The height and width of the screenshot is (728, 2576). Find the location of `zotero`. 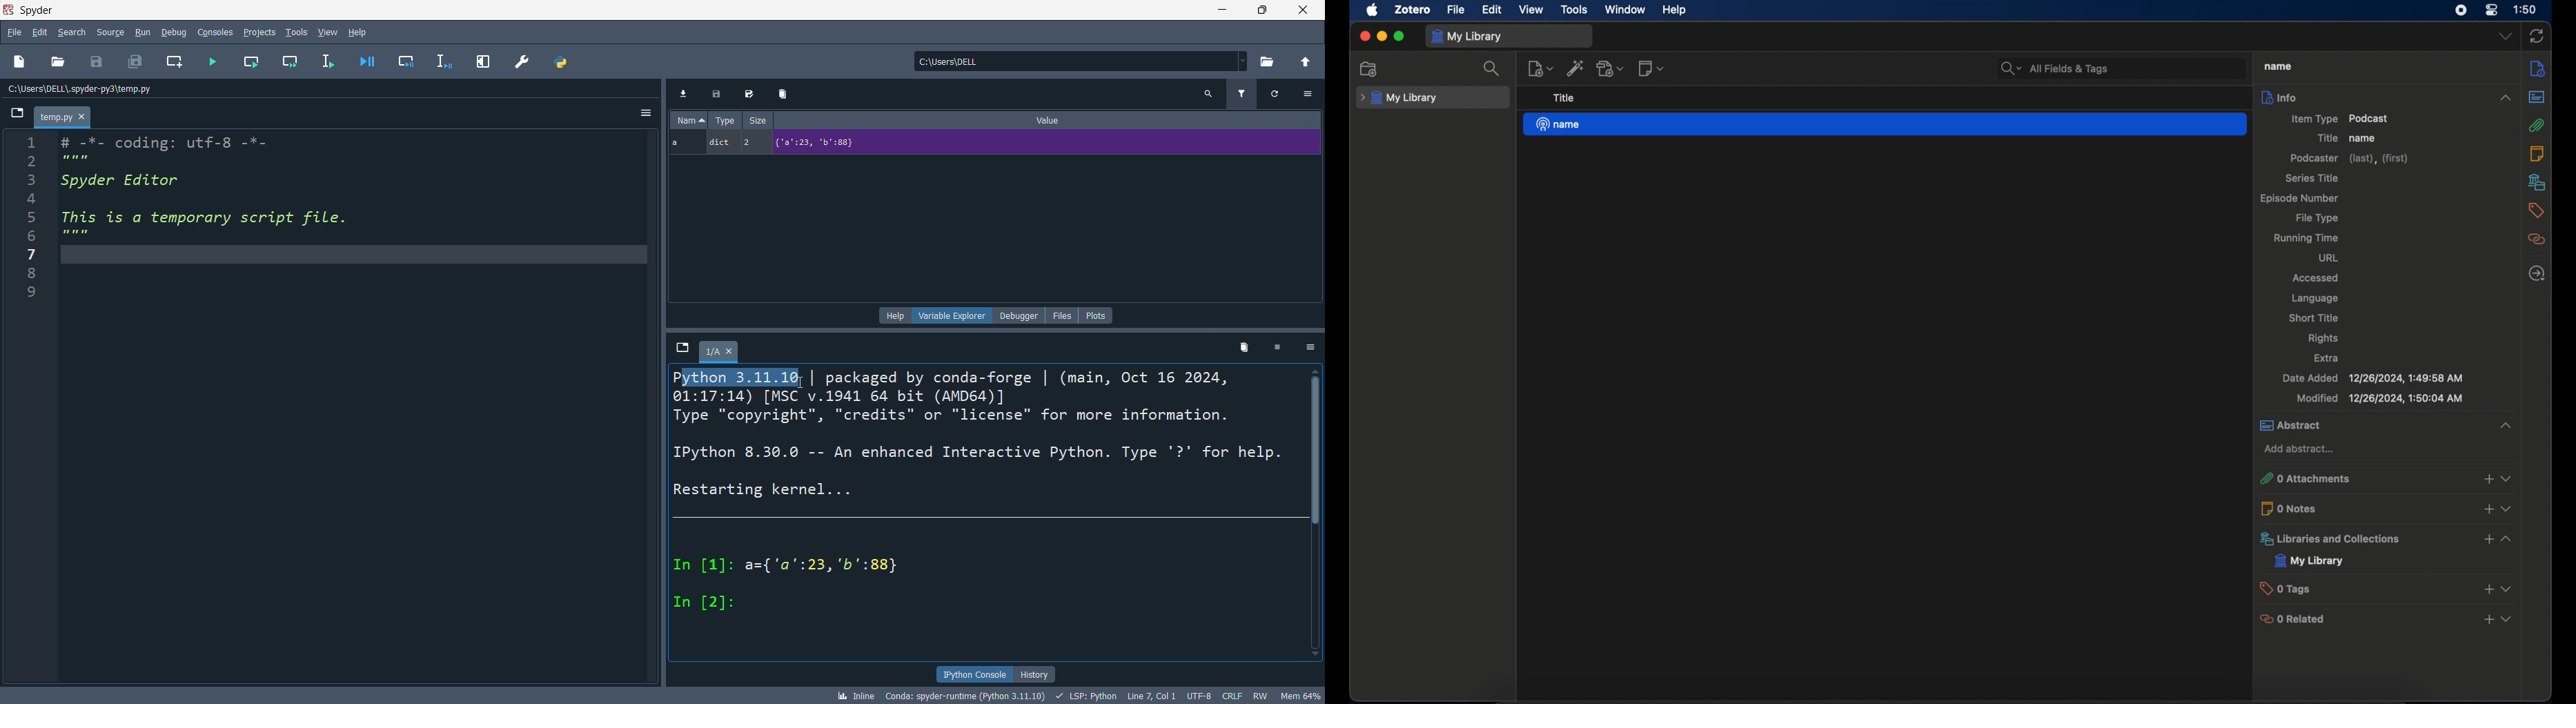

zotero is located at coordinates (1412, 10).